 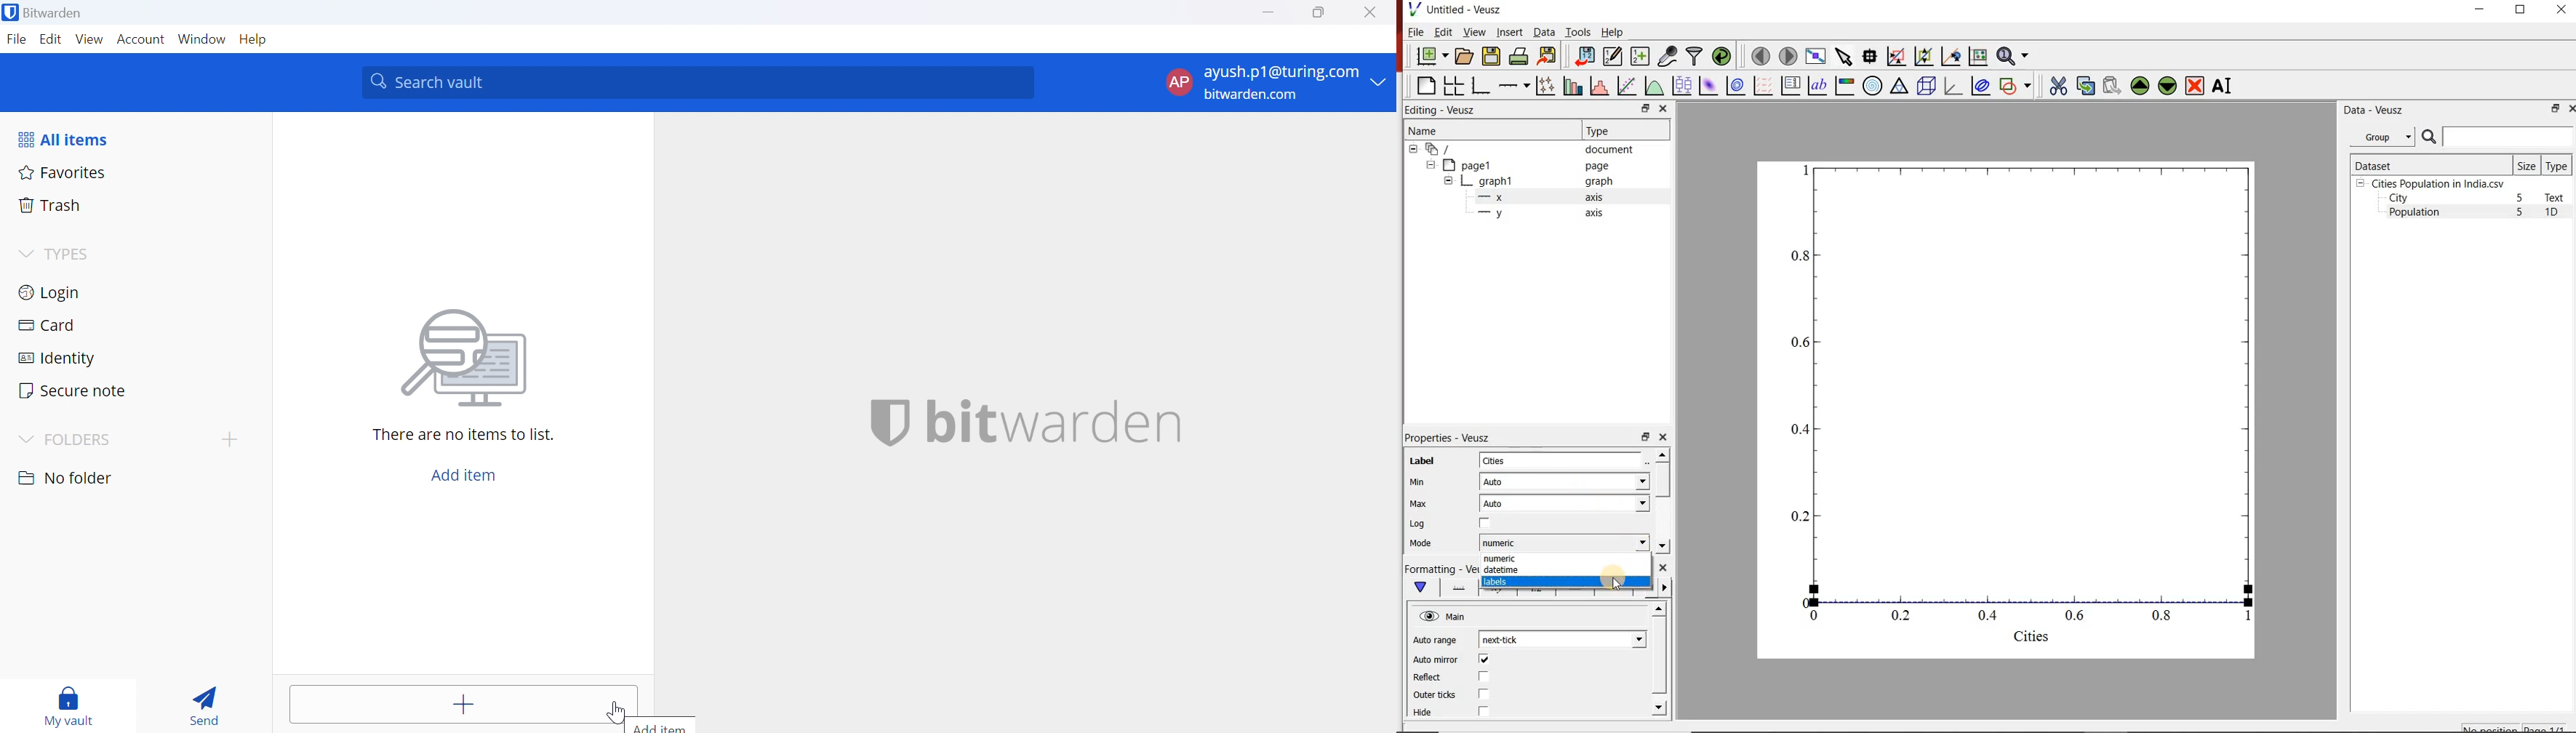 I want to click on bitwarden.com, so click(x=1251, y=94).